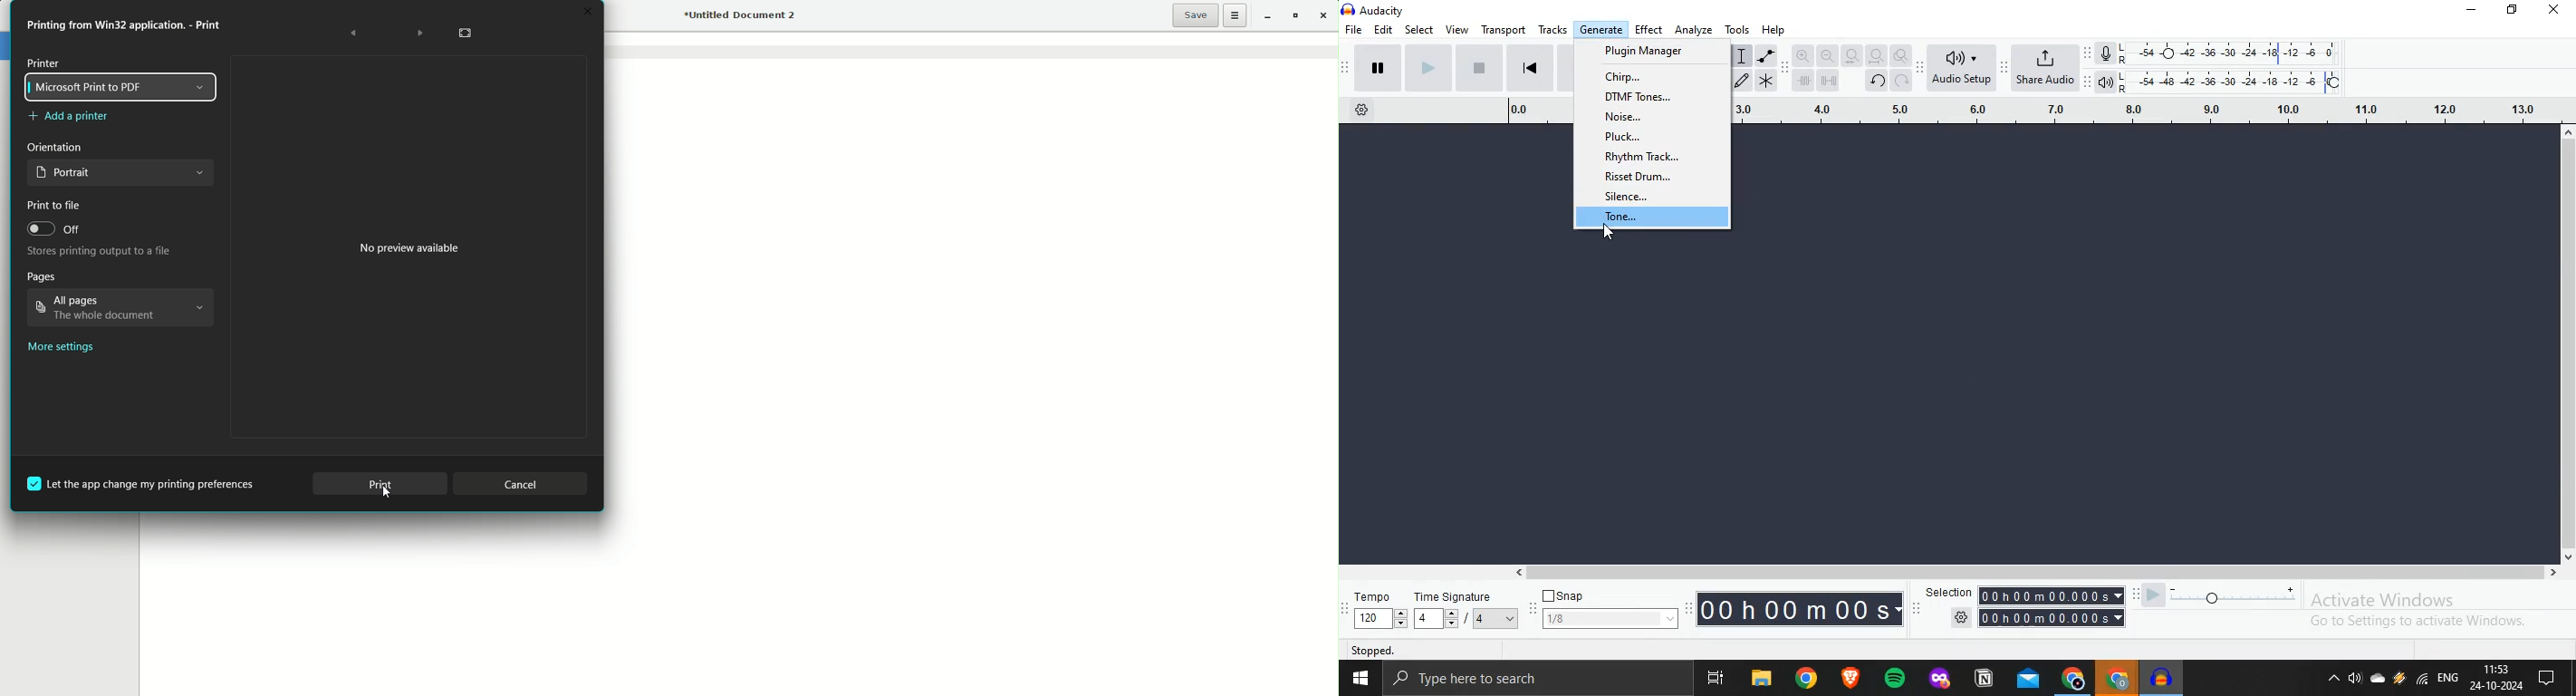 This screenshot has height=700, width=2576. What do you see at coordinates (1854, 678) in the screenshot?
I see `Brave` at bounding box center [1854, 678].